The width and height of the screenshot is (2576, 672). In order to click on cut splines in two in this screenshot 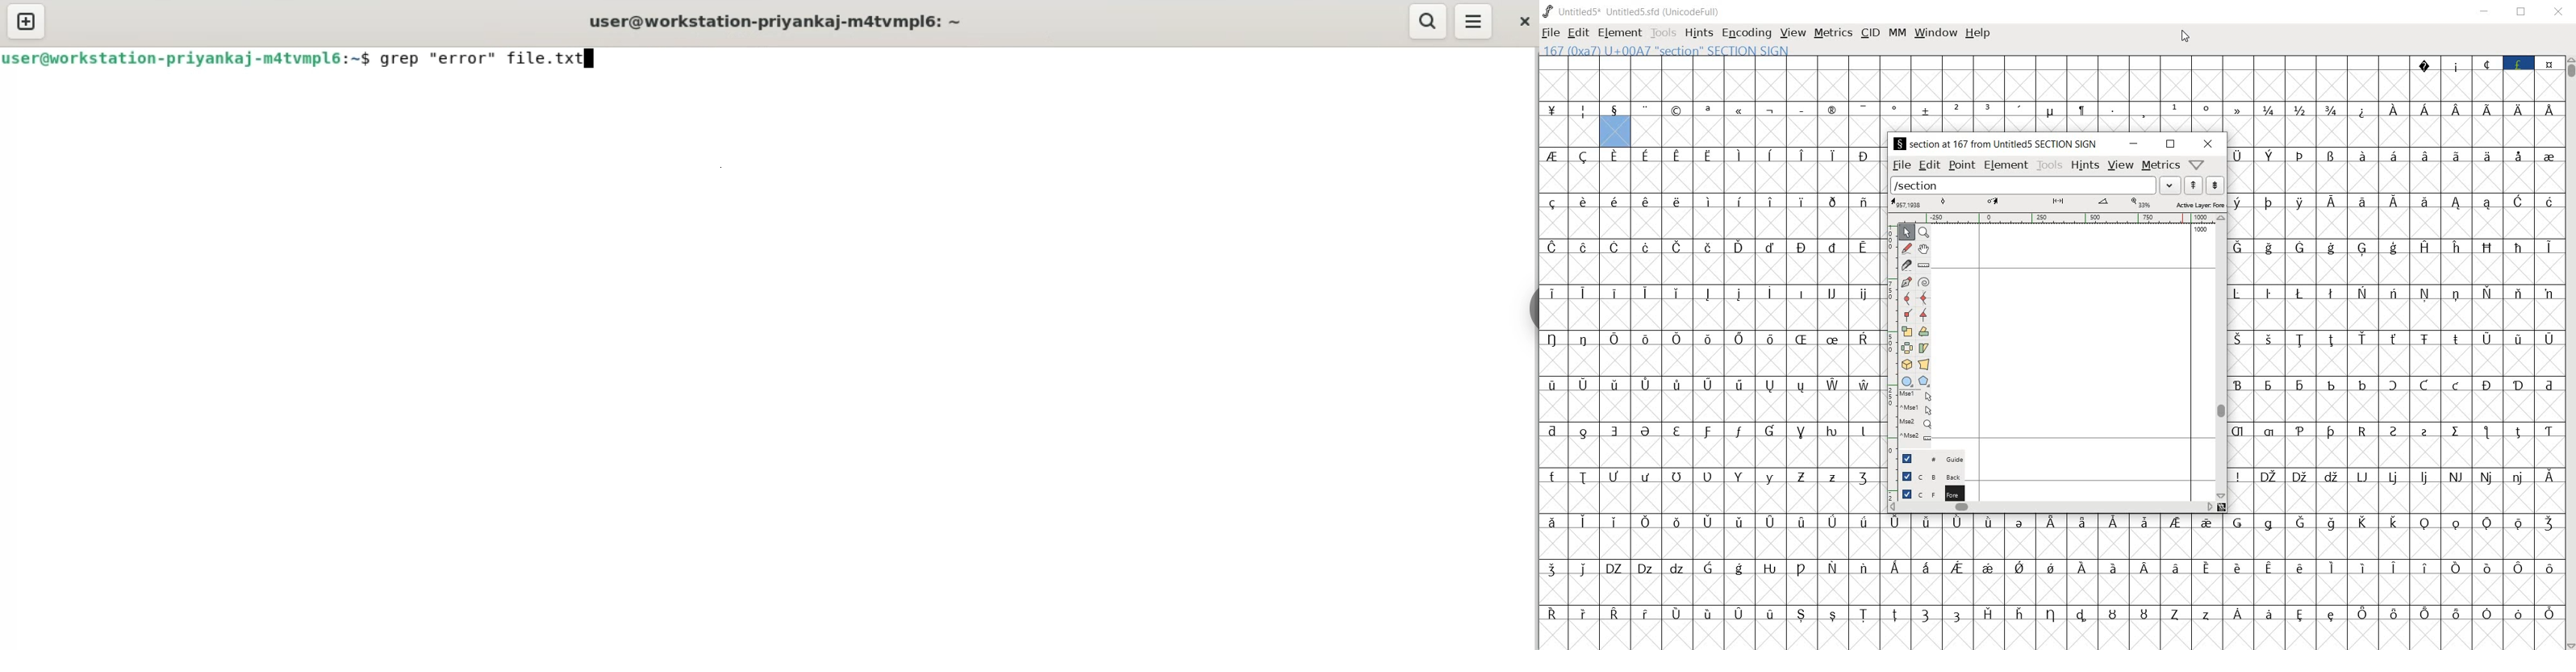, I will do `click(1905, 265)`.